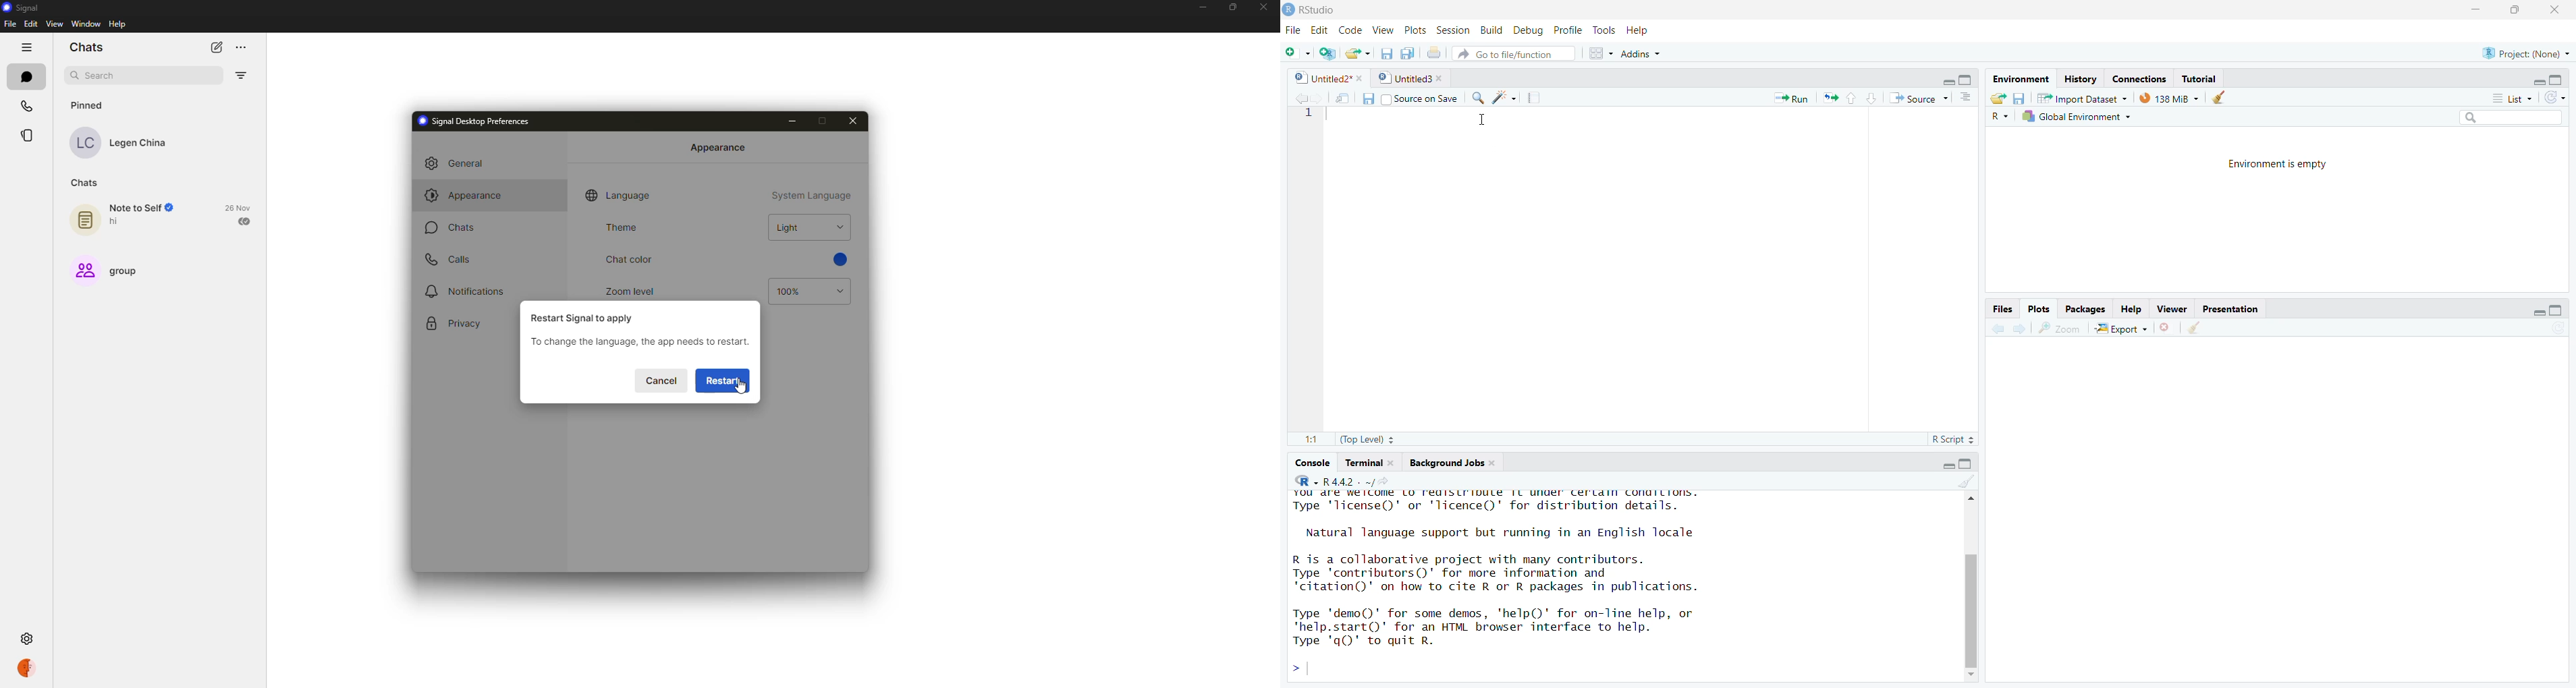  I want to click on Plots, so click(2032, 310).